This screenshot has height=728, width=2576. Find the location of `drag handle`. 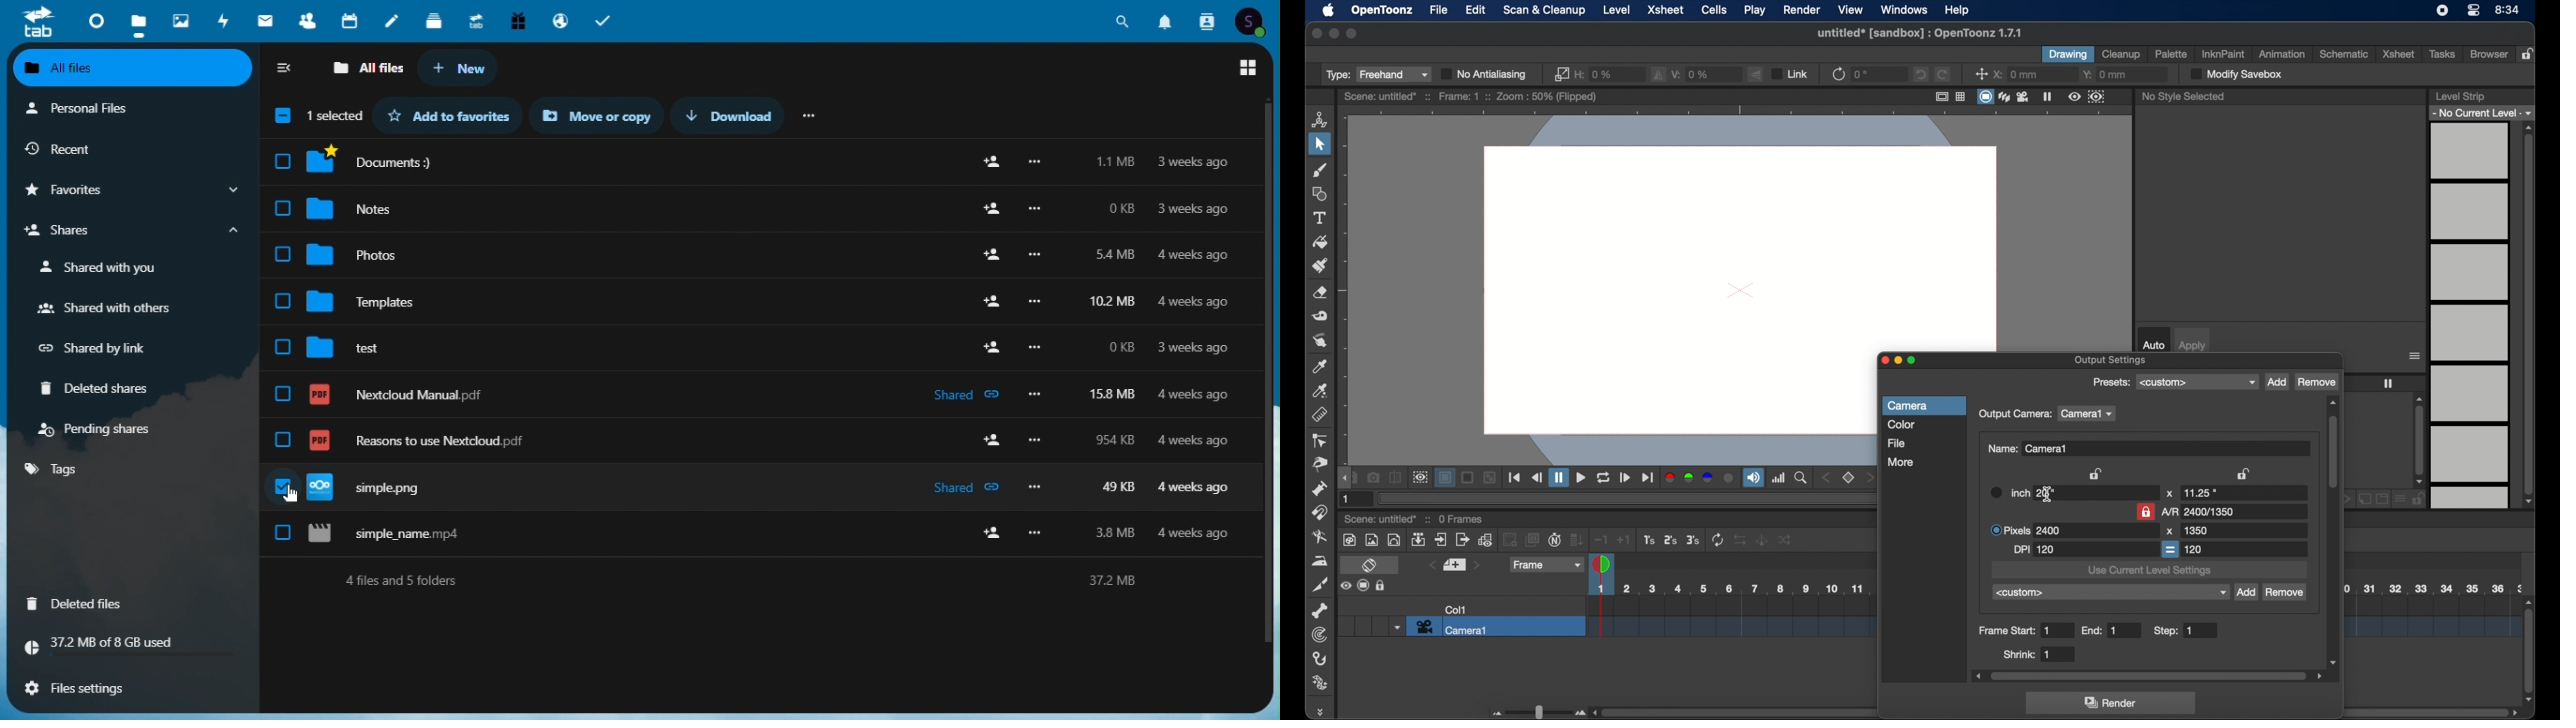

drag handle is located at coordinates (1323, 711).